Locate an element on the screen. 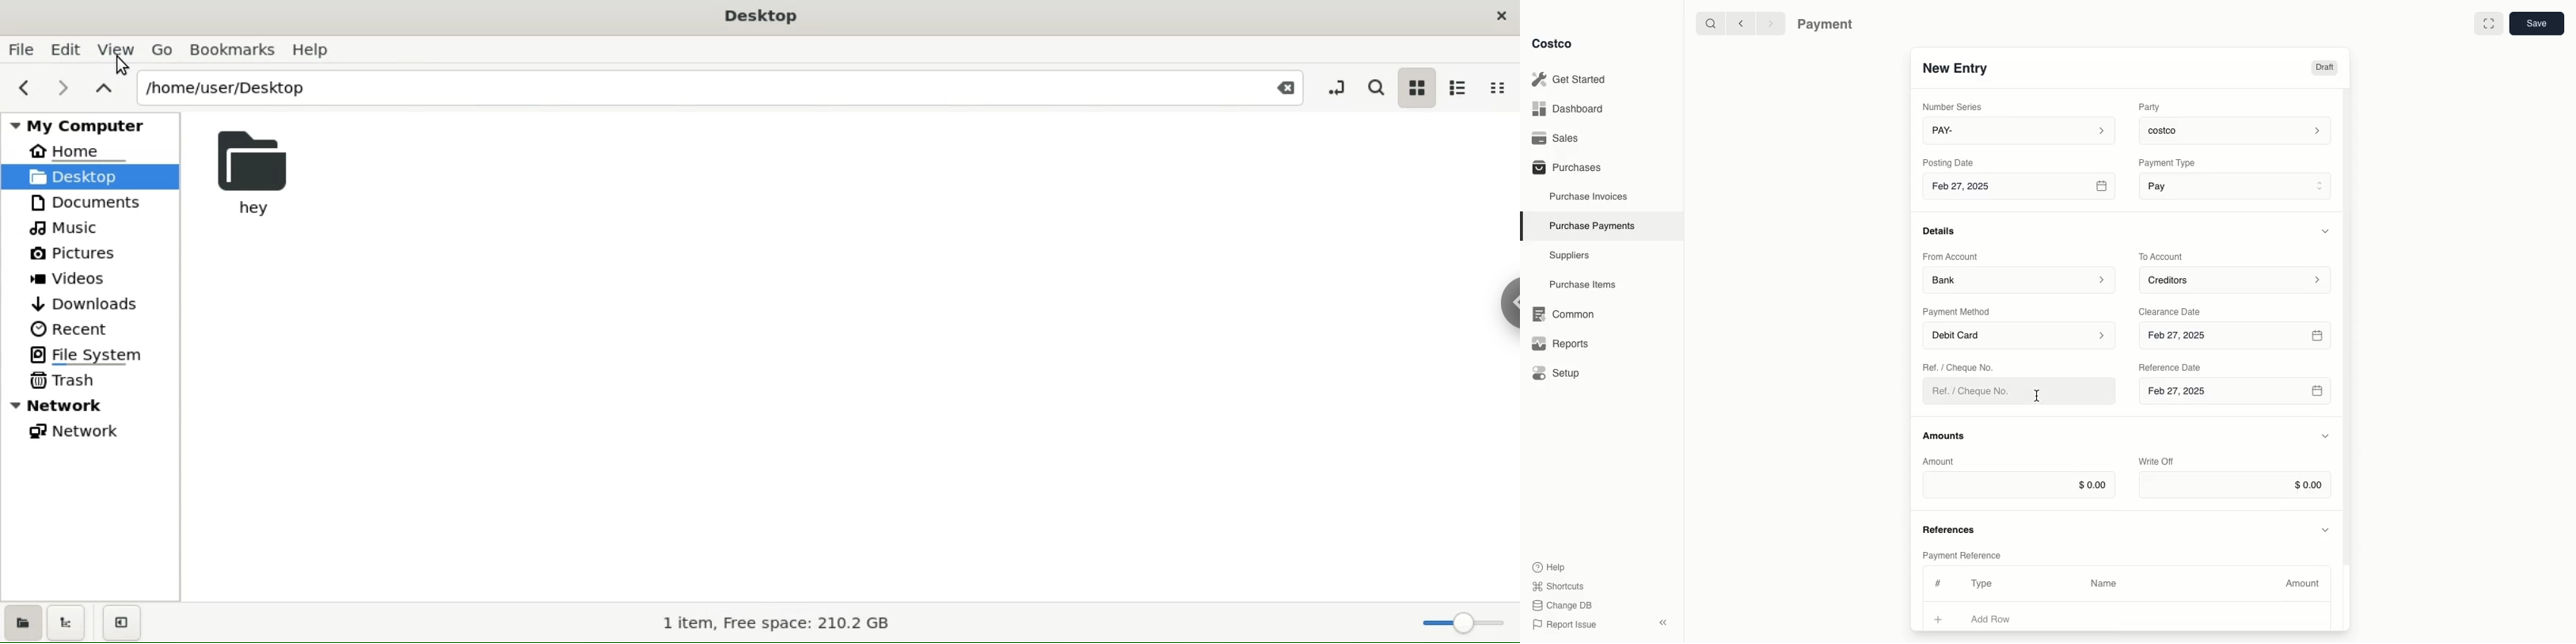 This screenshot has width=2576, height=644. Clearance Date is located at coordinates (2175, 310).